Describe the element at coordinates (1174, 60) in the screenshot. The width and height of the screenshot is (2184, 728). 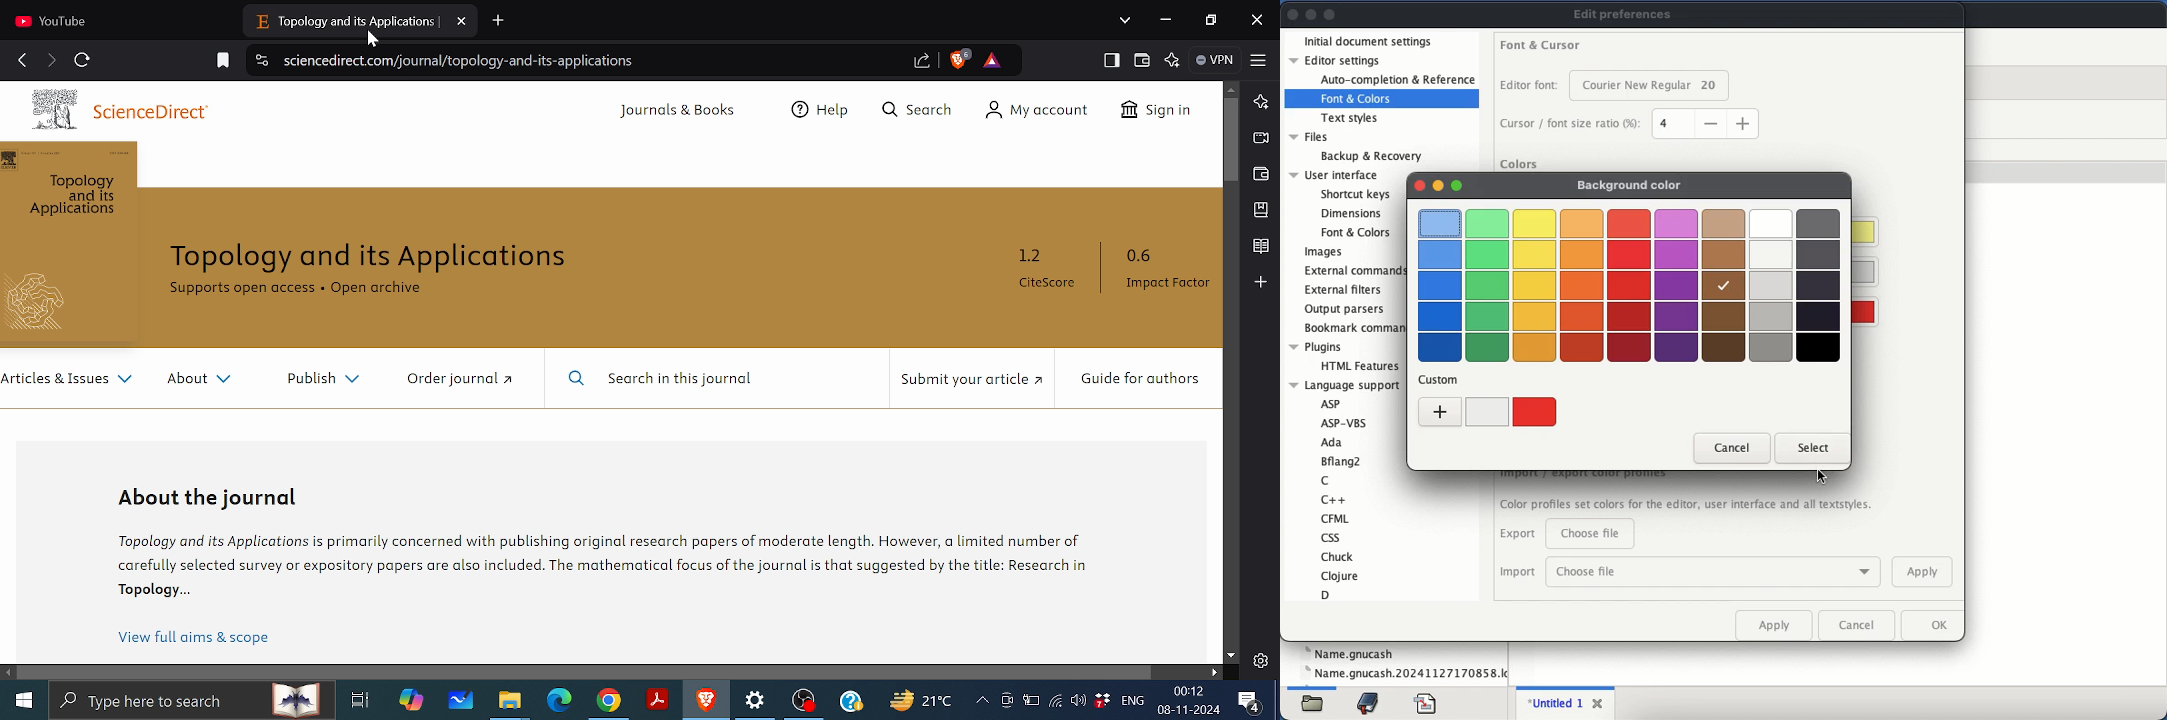
I see `Leo AI` at that location.